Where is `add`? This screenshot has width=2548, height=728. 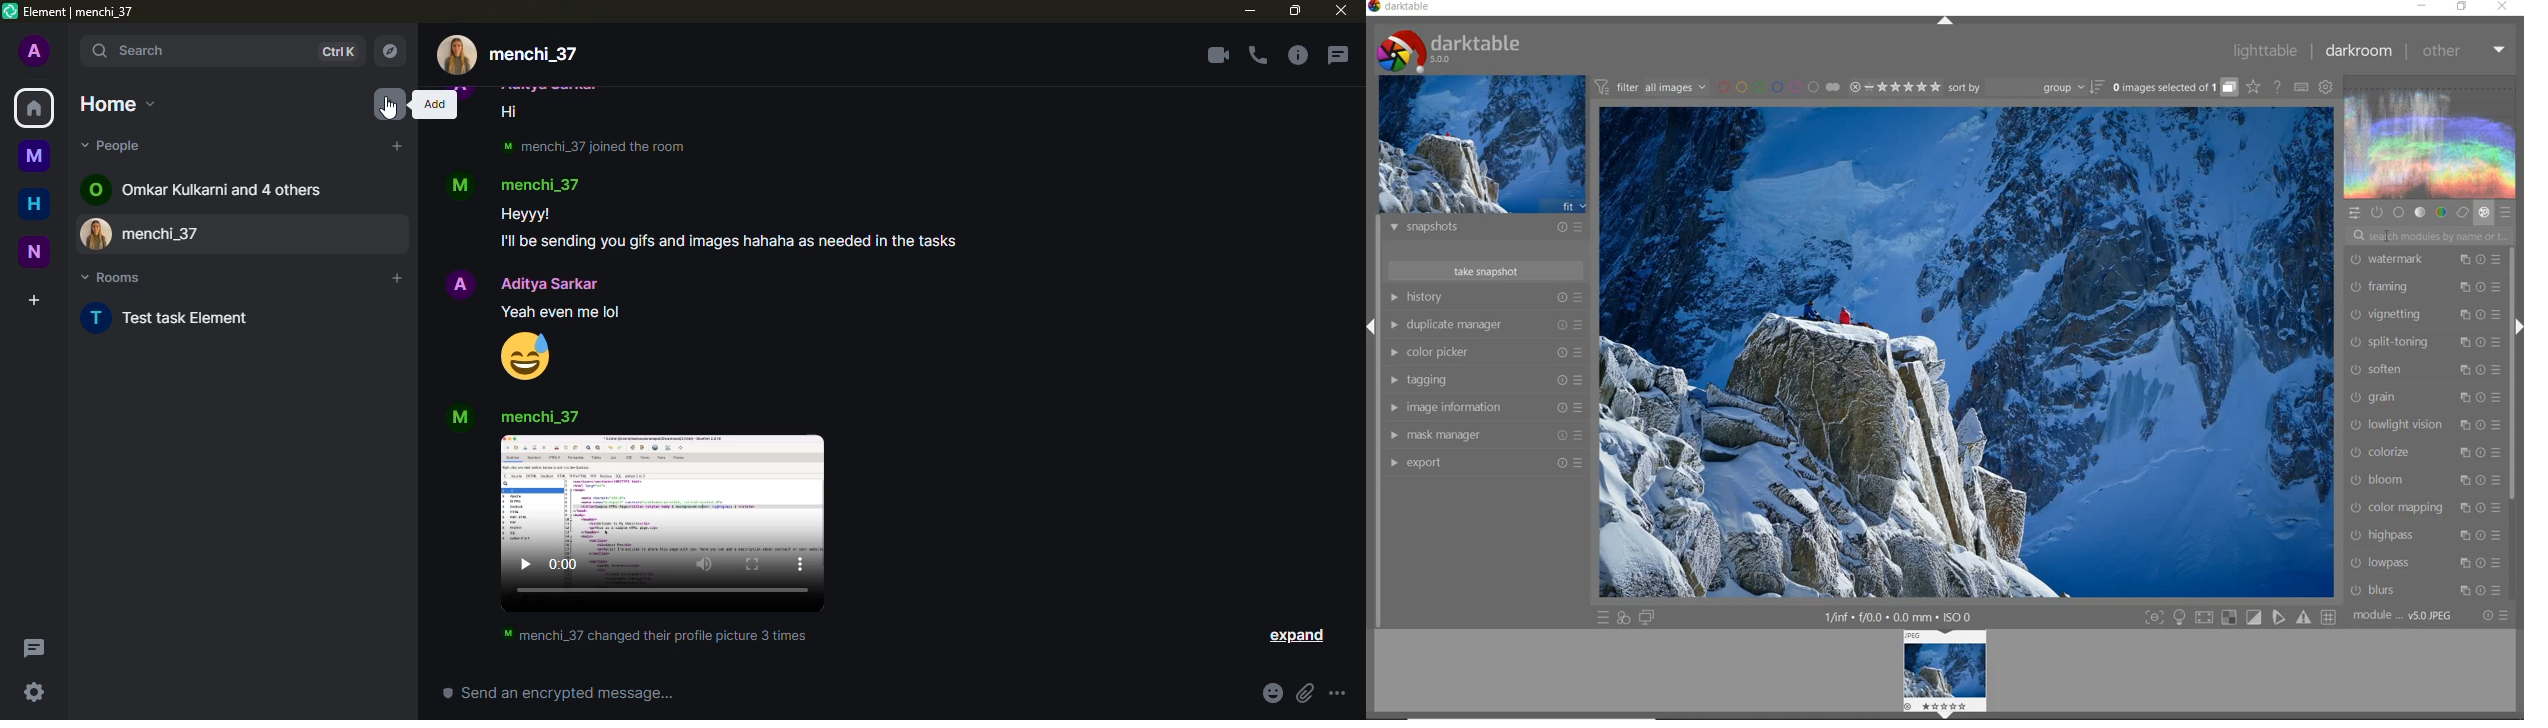
add is located at coordinates (390, 104).